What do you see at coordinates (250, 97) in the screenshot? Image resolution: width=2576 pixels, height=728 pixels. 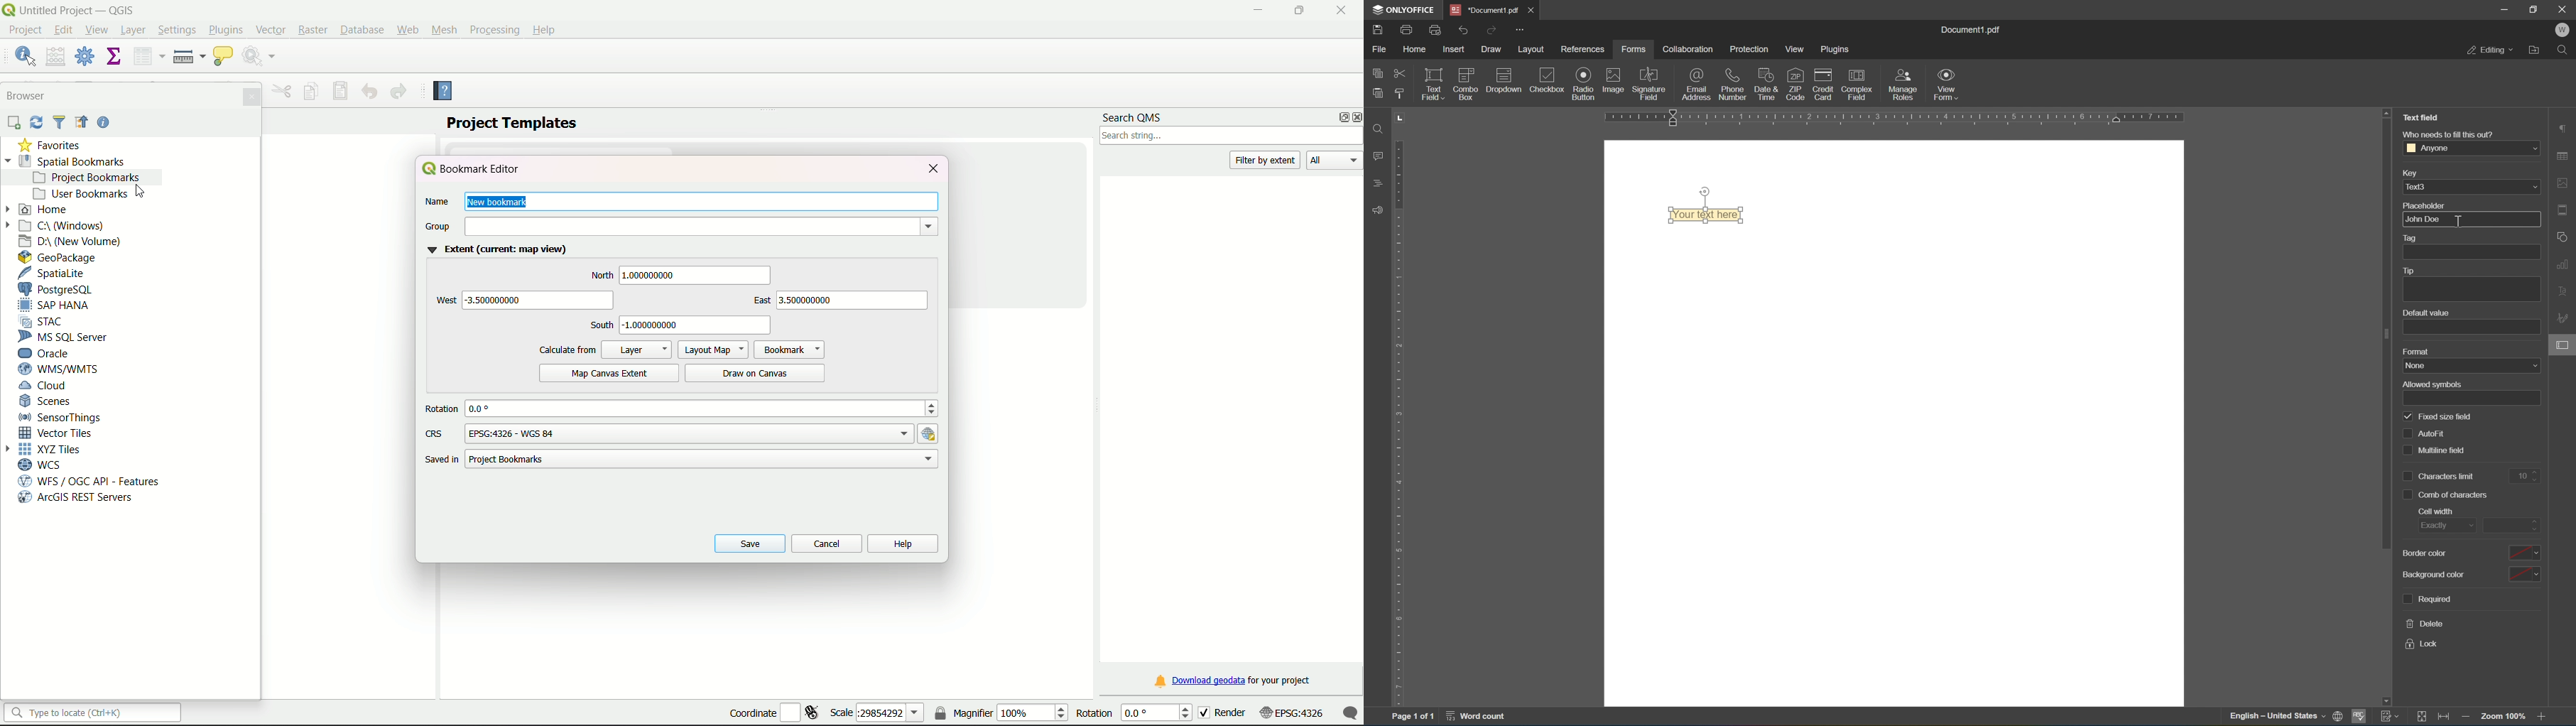 I see `Close` at bounding box center [250, 97].